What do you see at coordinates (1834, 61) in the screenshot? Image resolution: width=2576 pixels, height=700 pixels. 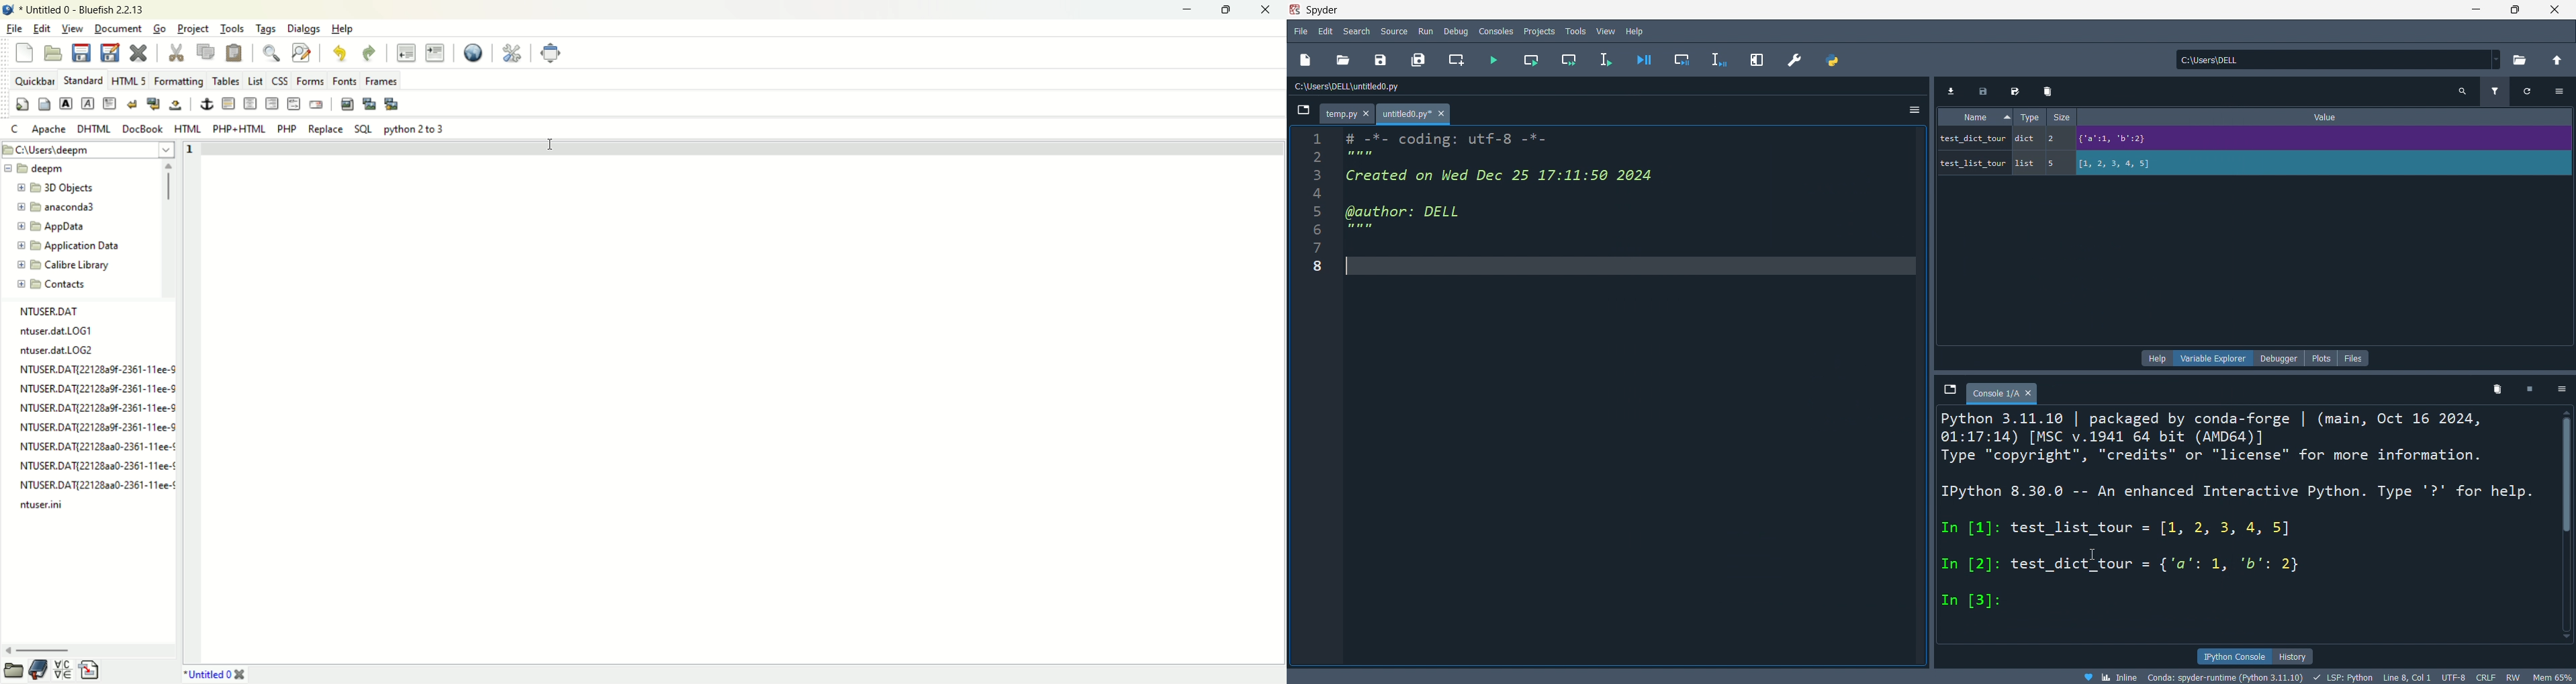 I see `python path manager` at bounding box center [1834, 61].